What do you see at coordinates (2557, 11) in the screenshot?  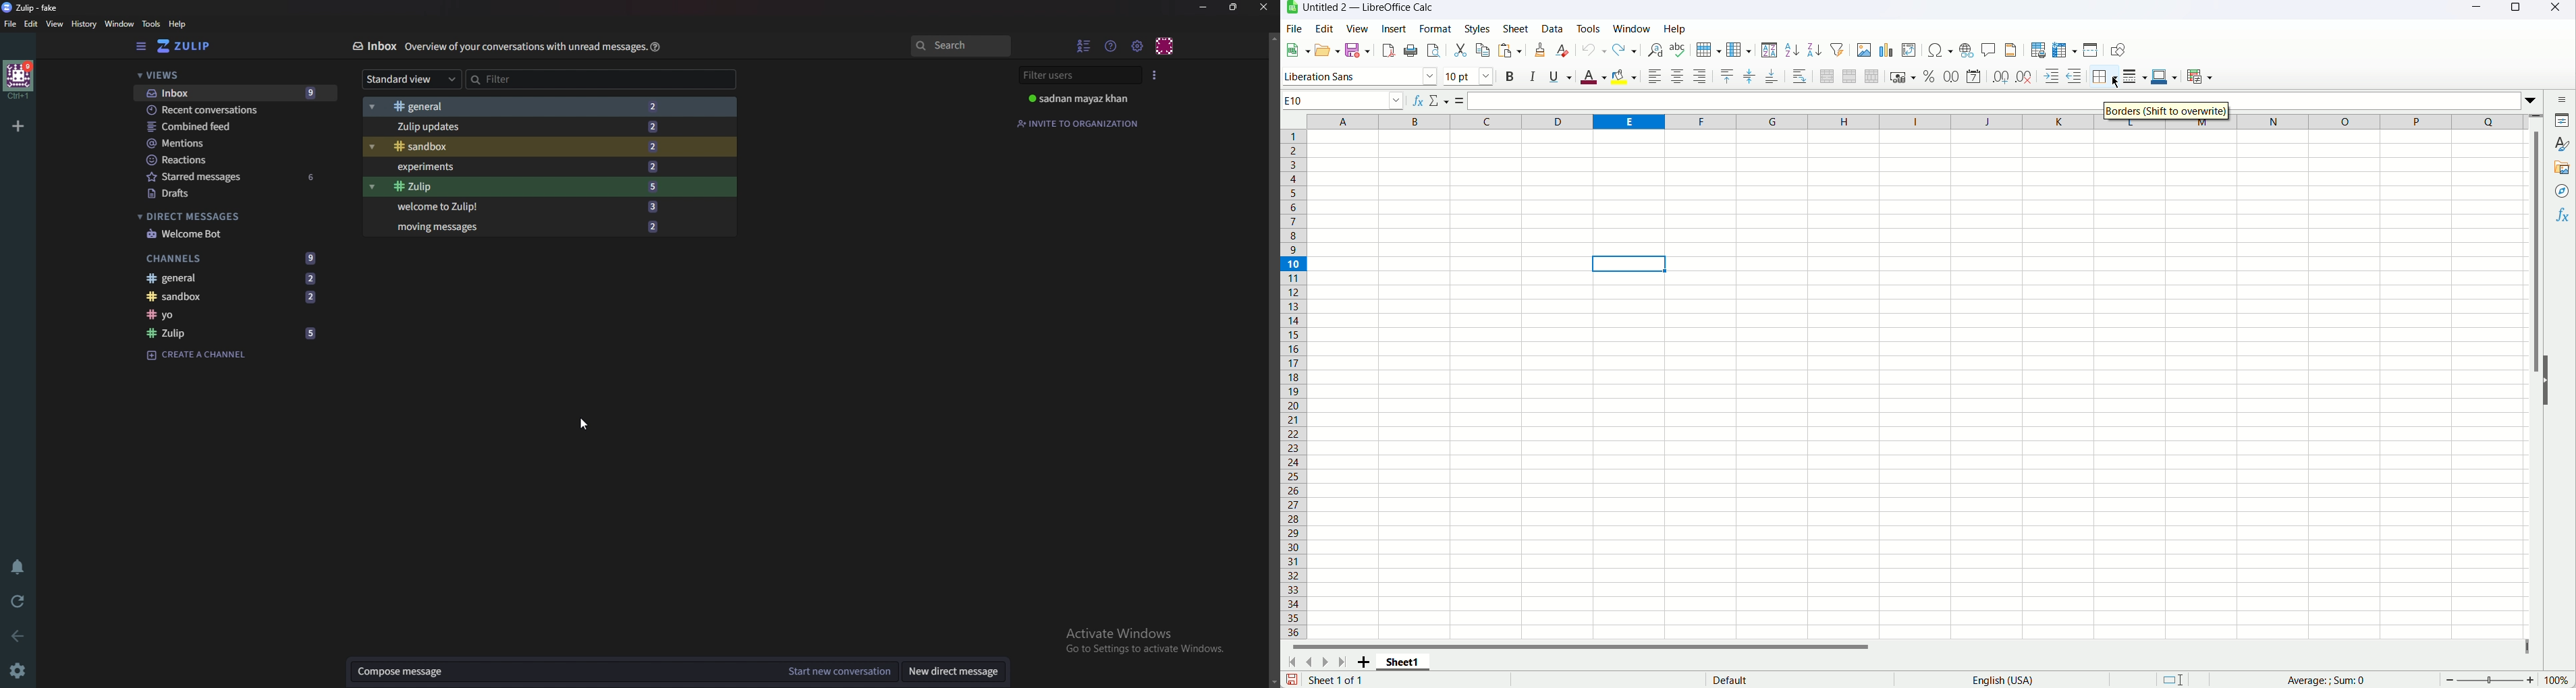 I see `Close` at bounding box center [2557, 11].